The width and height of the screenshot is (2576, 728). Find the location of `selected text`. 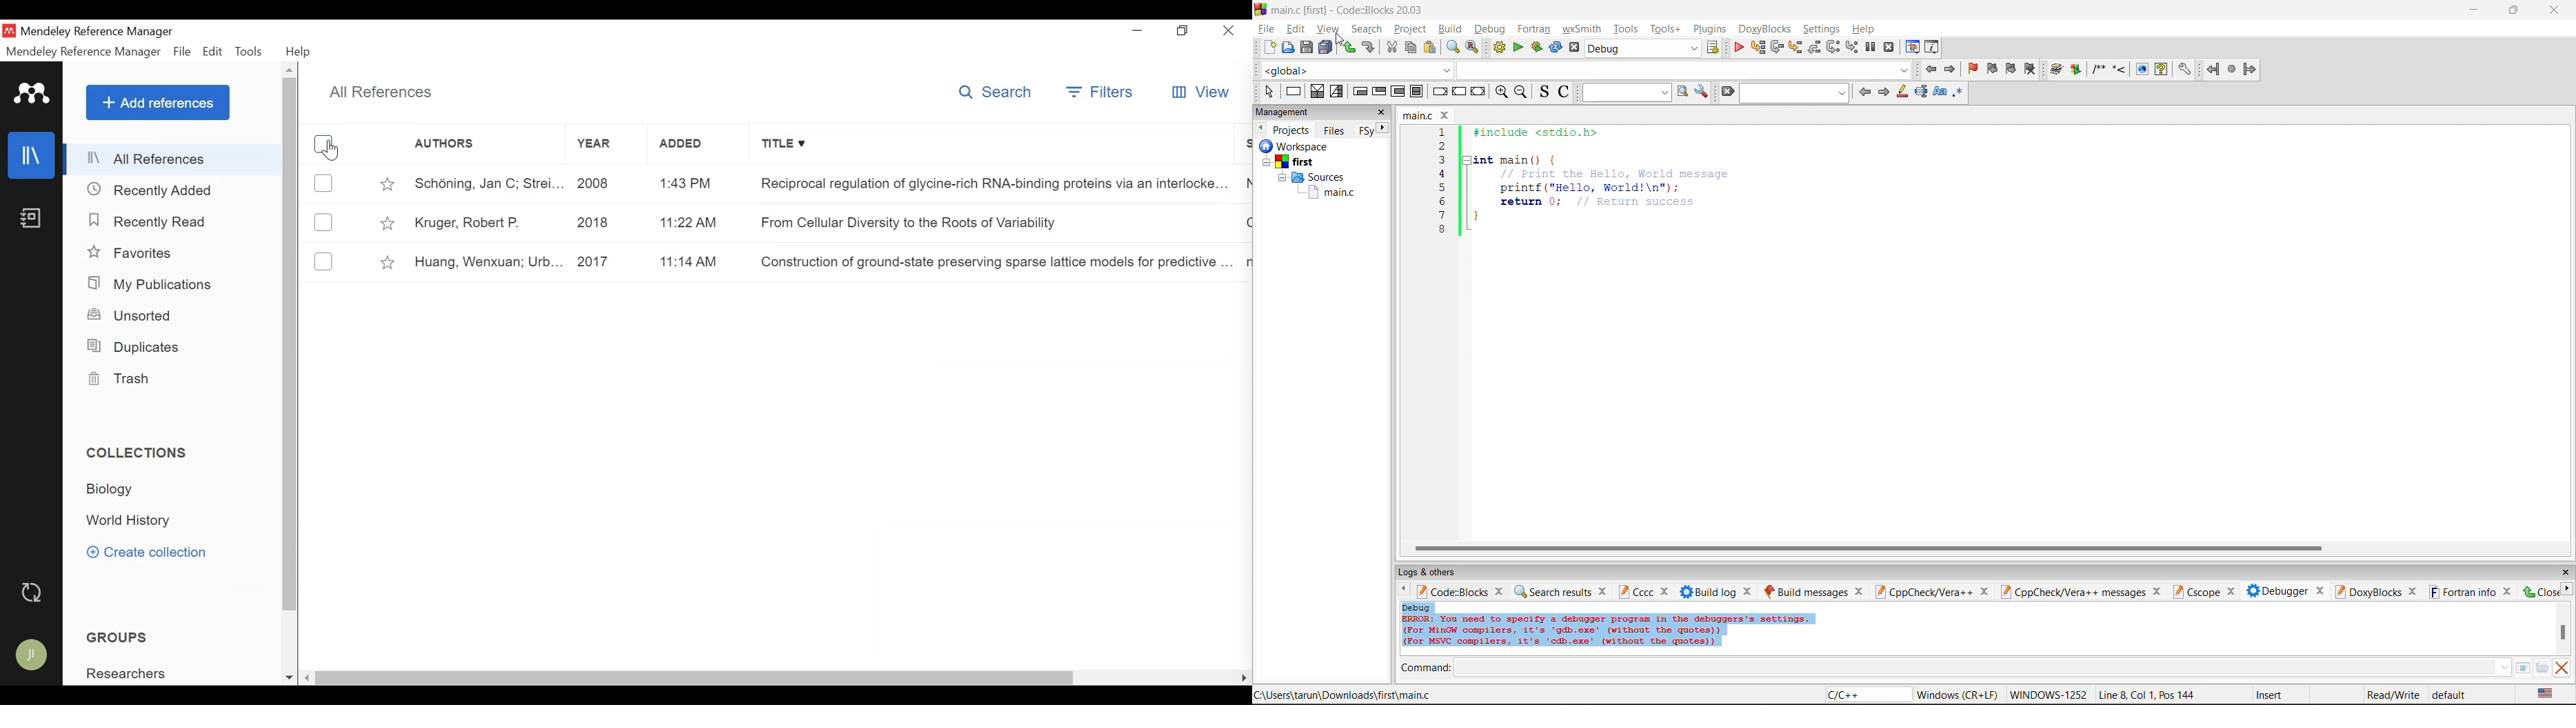

selected text is located at coordinates (1921, 91).